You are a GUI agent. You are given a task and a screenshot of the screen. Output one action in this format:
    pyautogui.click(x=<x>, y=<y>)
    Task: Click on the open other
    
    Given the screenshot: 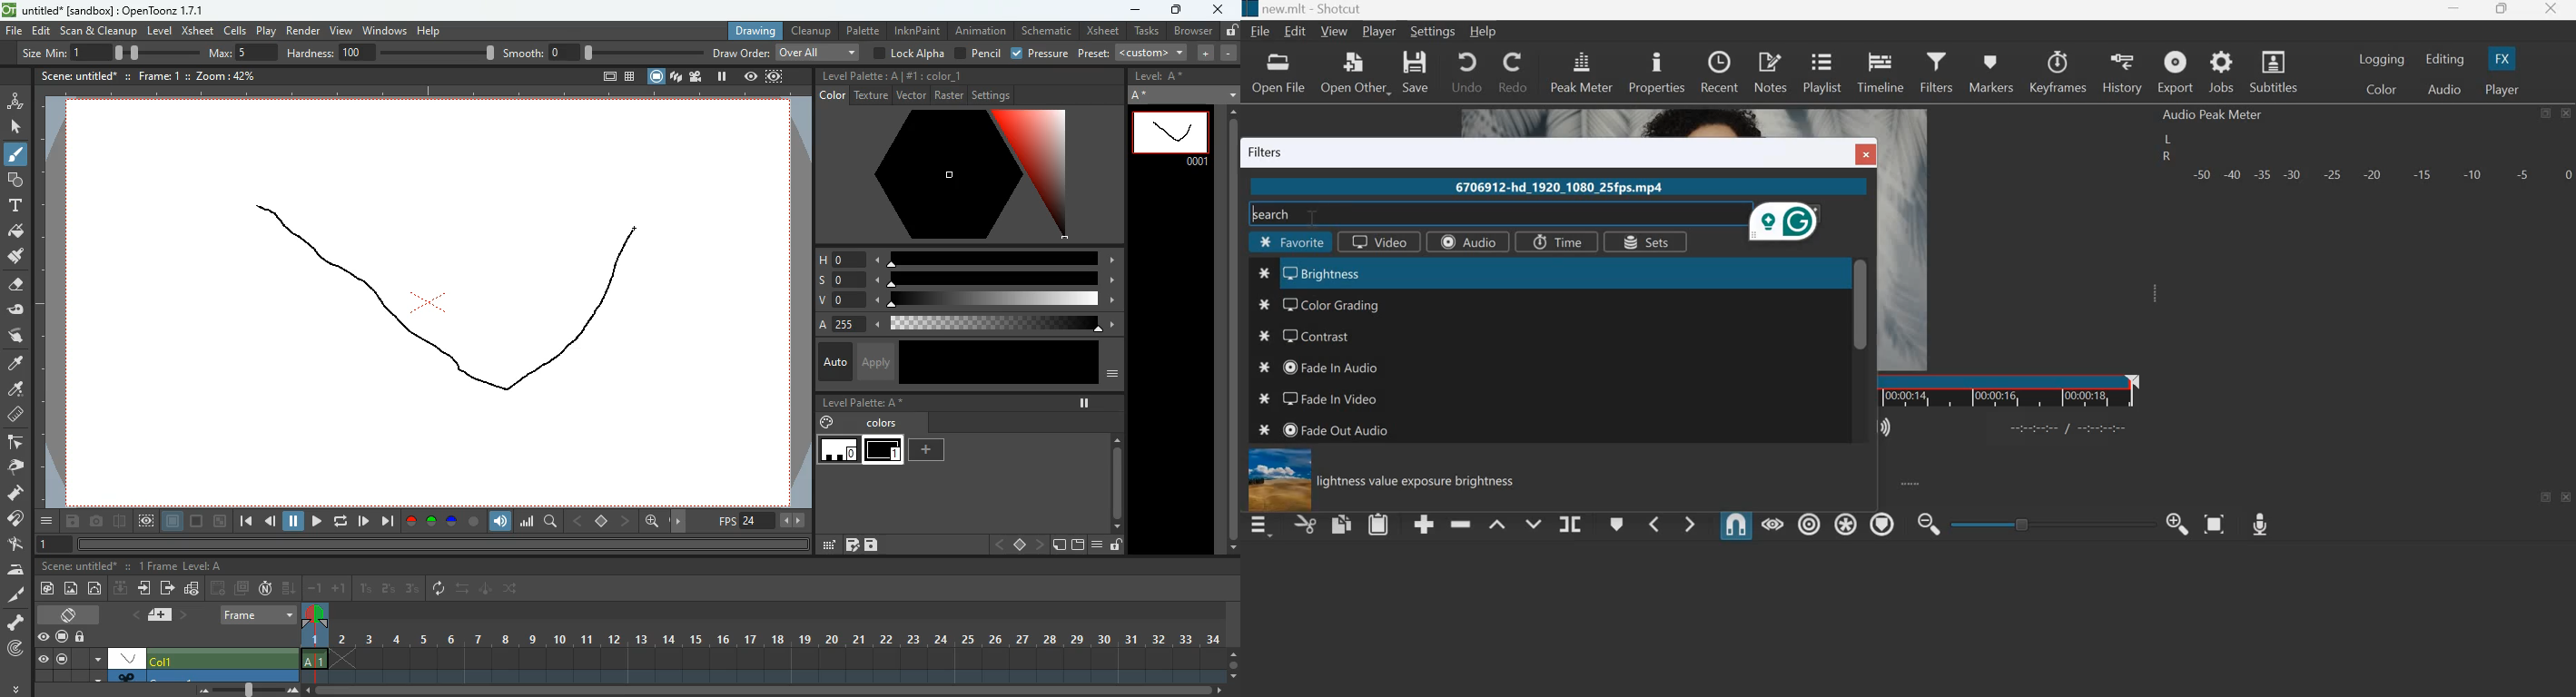 What is the action you would take?
    pyautogui.click(x=1354, y=72)
    